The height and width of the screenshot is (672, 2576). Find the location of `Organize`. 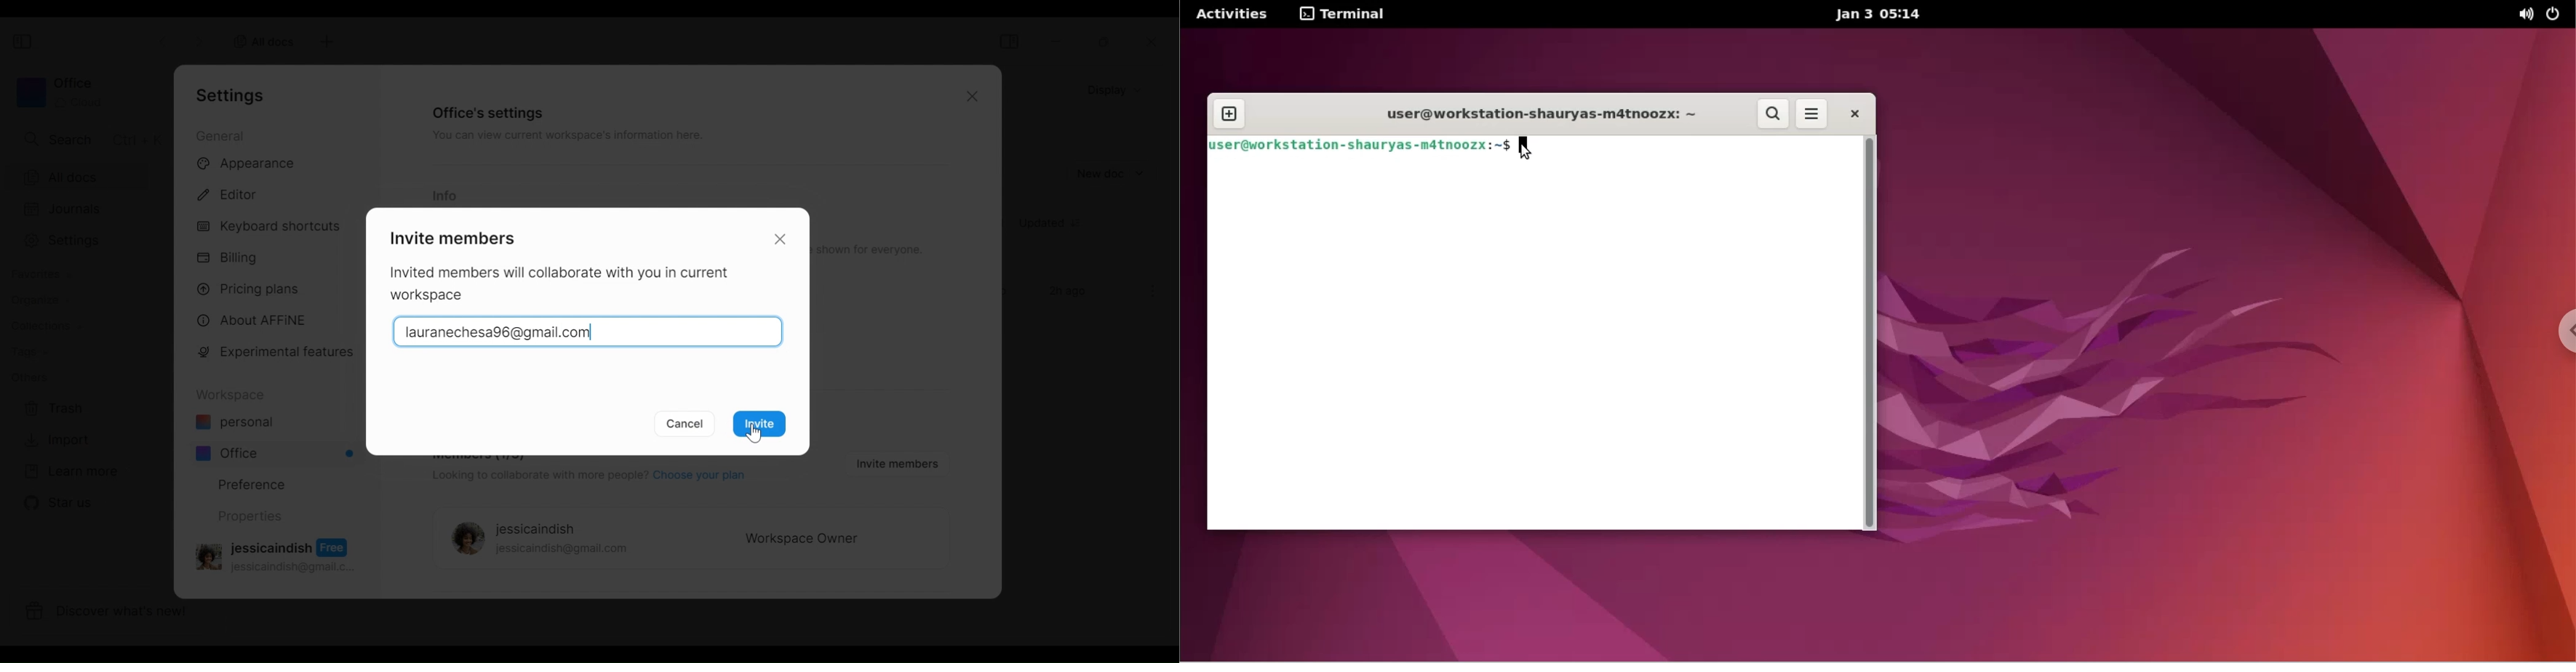

Organize is located at coordinates (34, 300).